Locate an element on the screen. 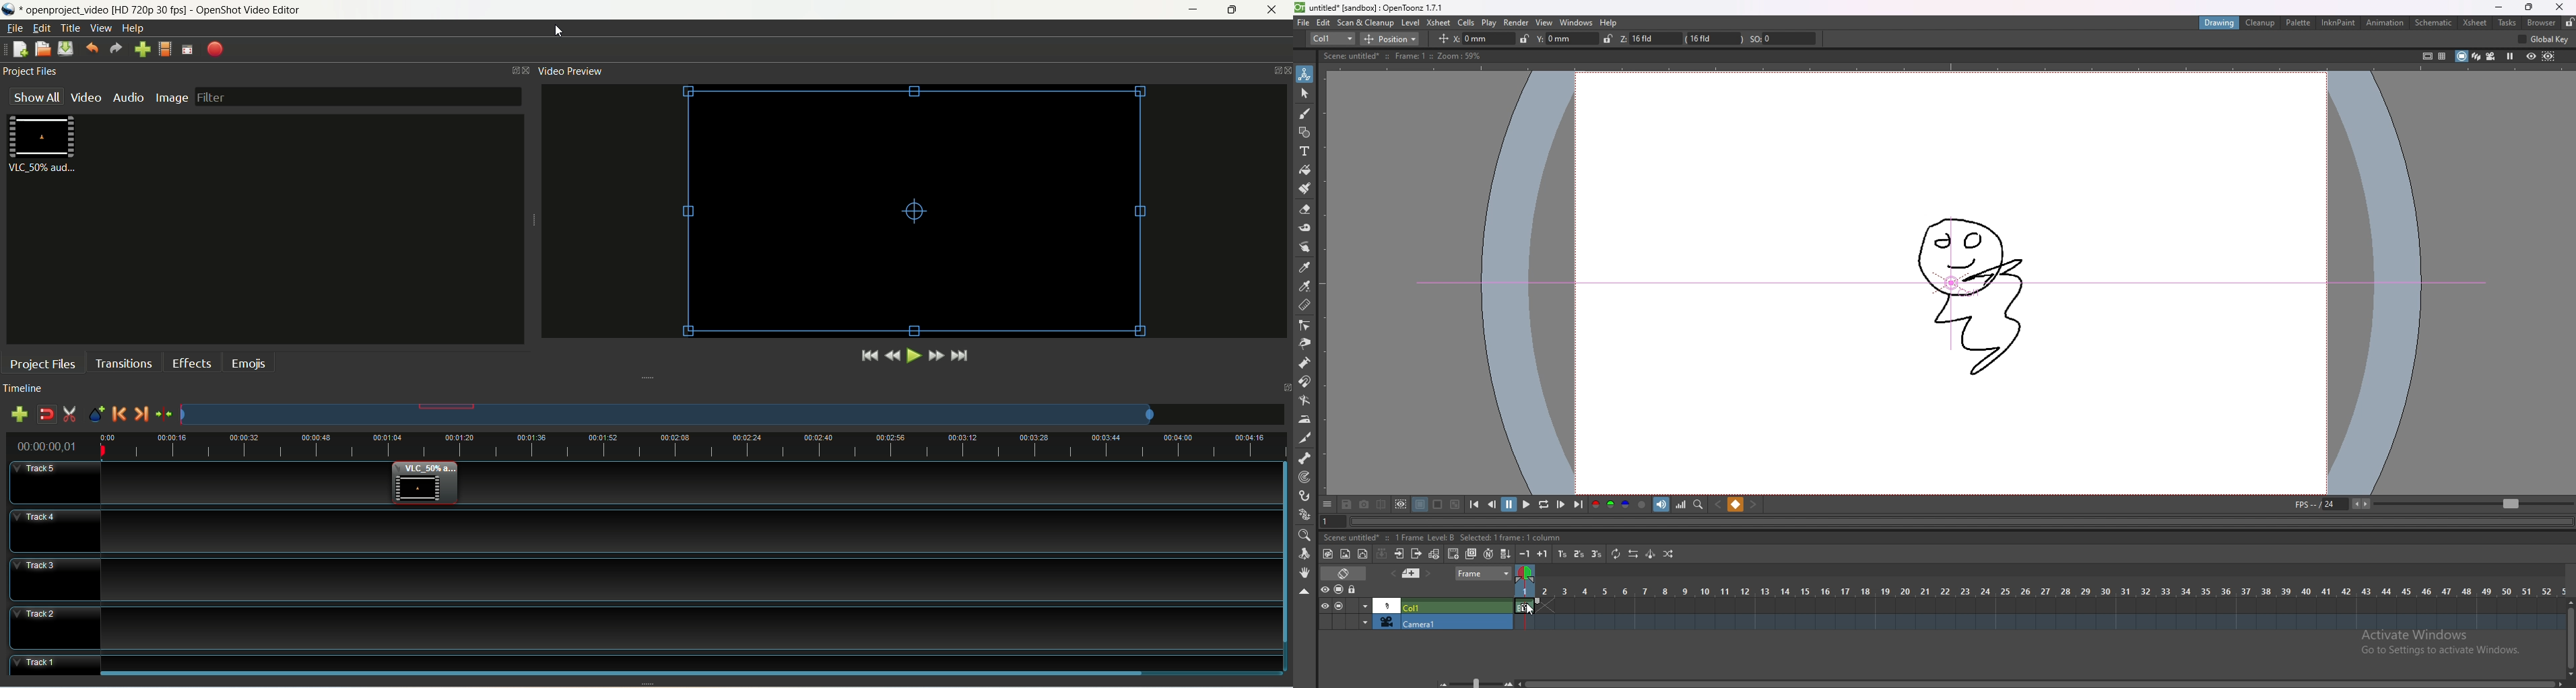 This screenshot has height=700, width=2576. description is located at coordinates (1393, 536).